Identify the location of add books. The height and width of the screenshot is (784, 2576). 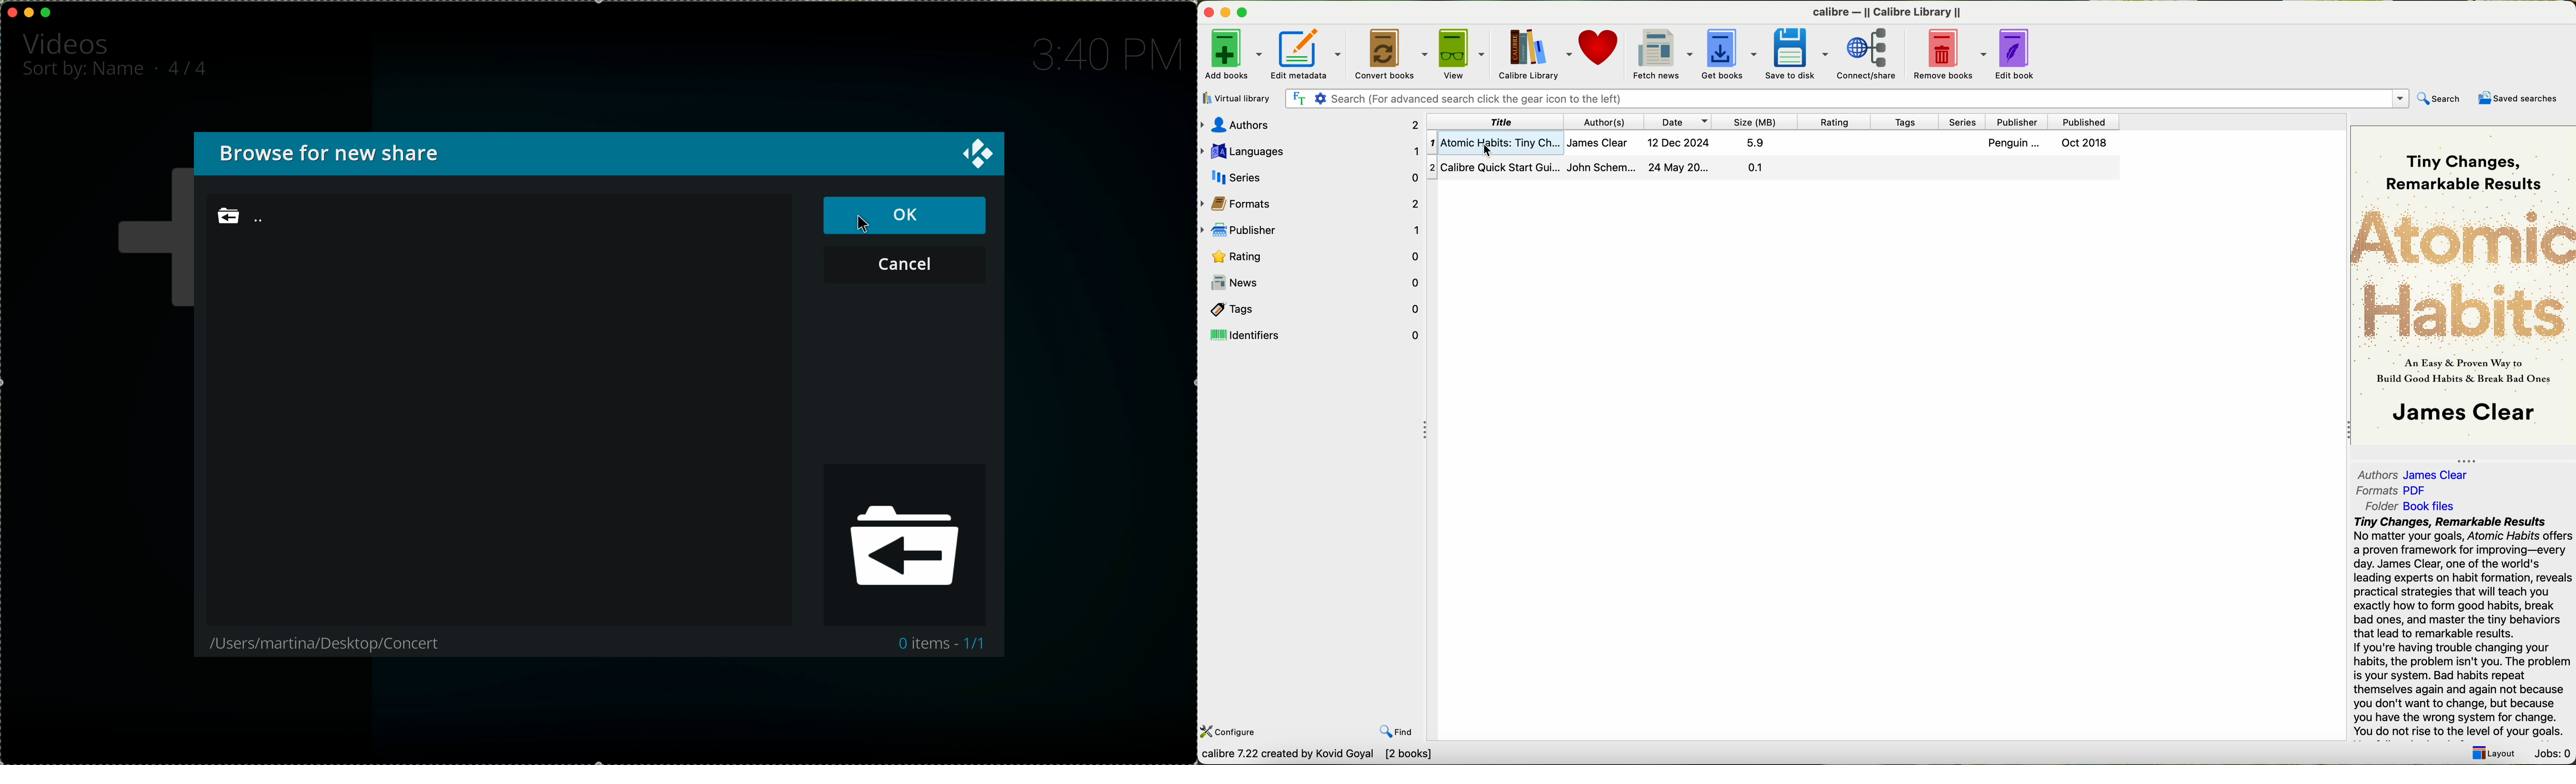
(1233, 54).